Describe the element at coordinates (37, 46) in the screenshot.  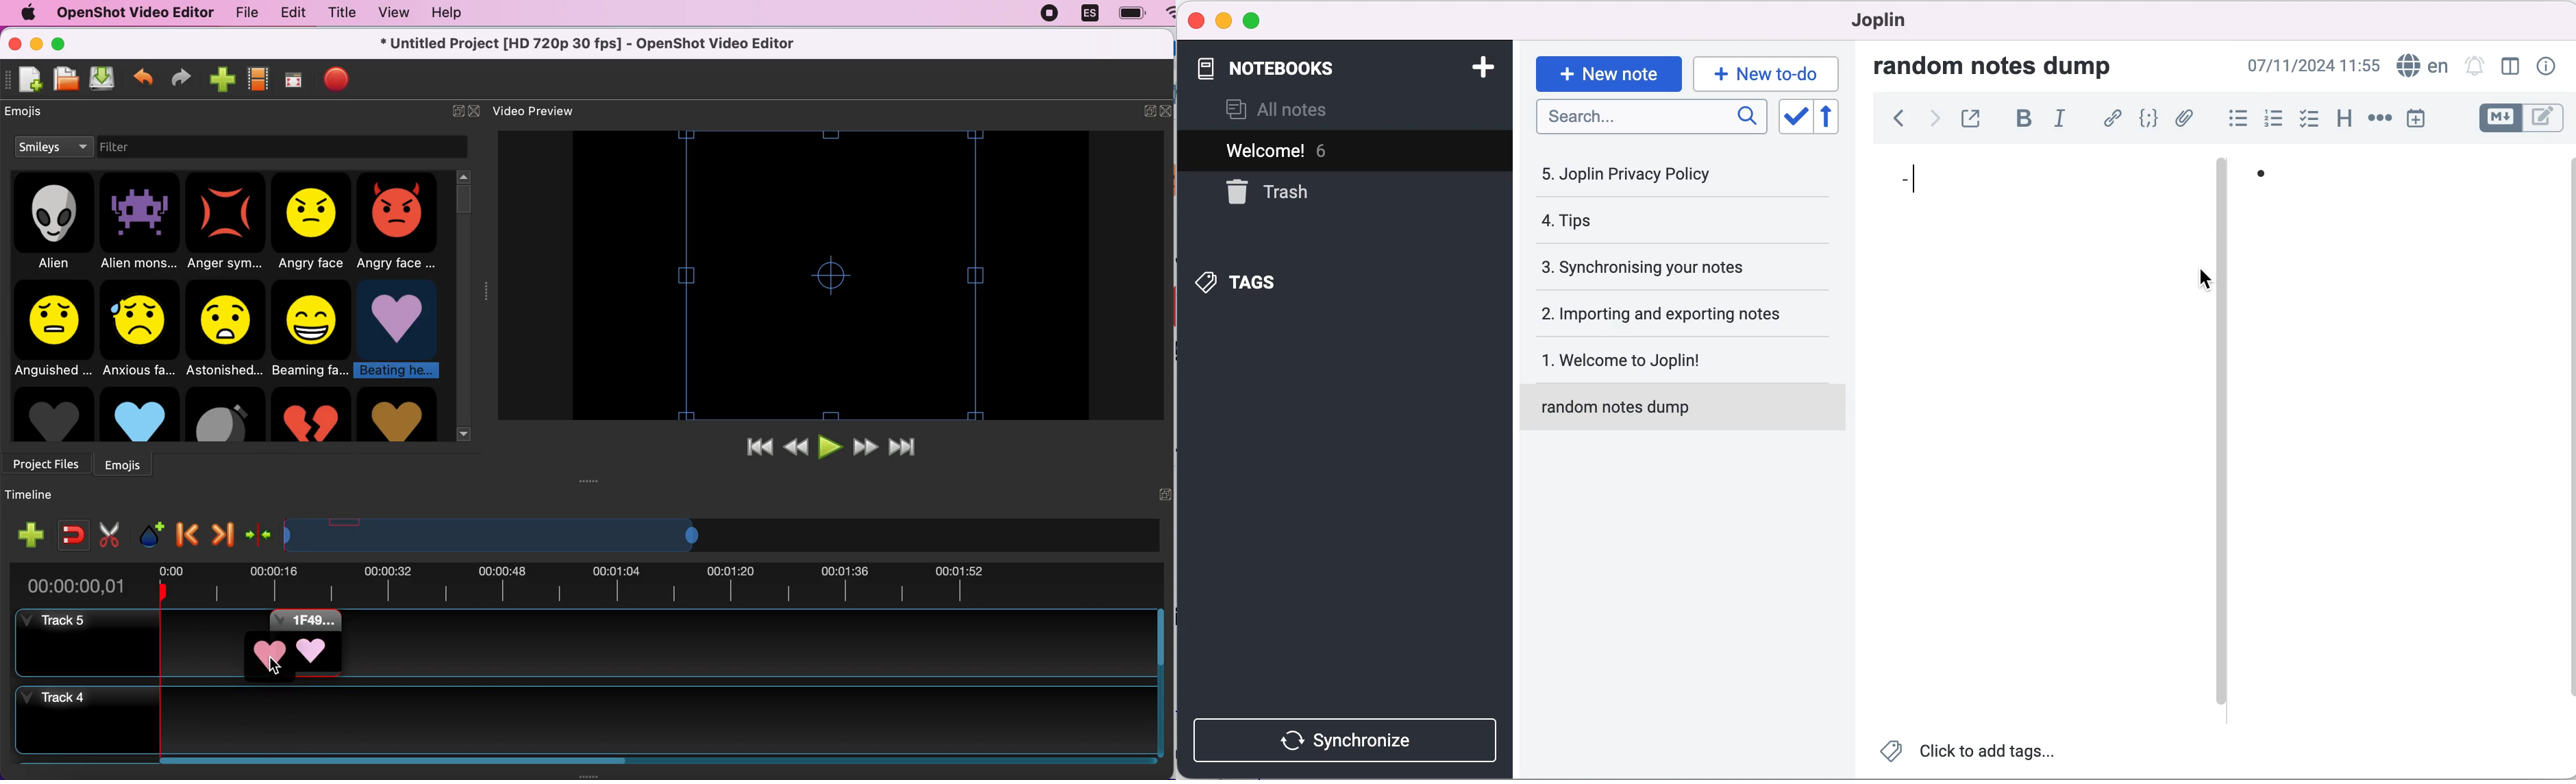
I see `minimize` at that location.